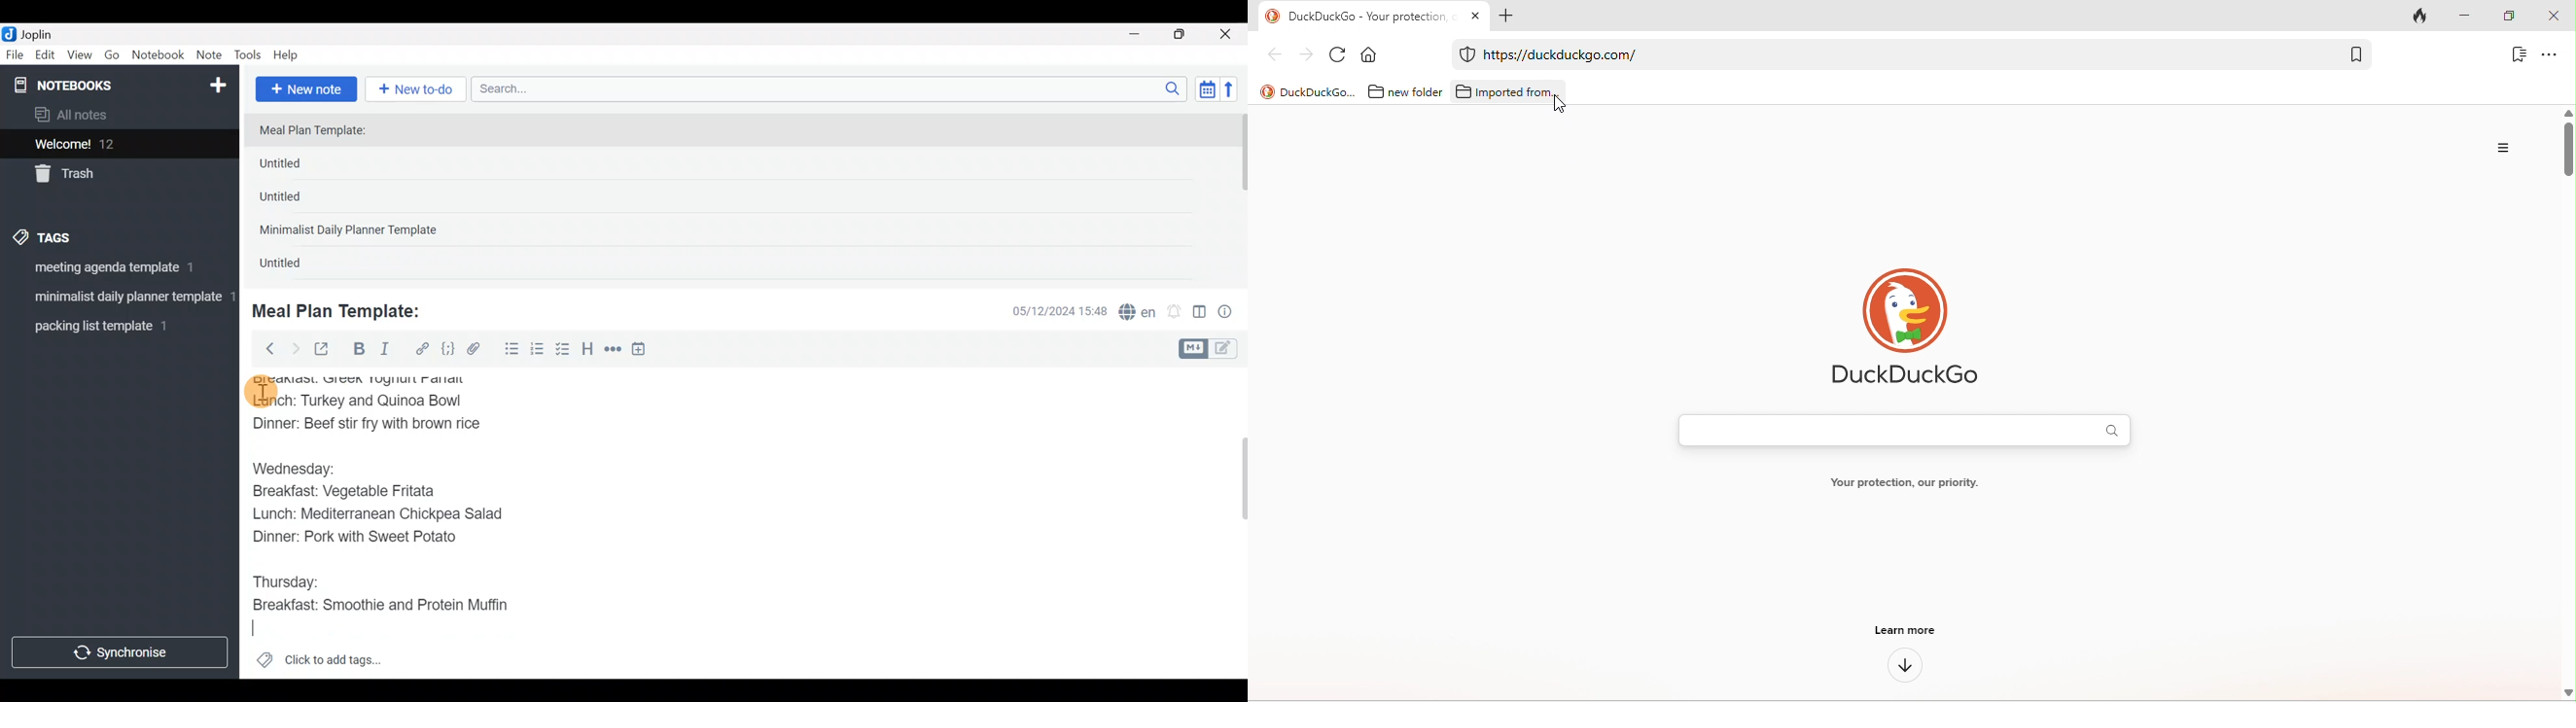  What do you see at coordinates (1142, 32) in the screenshot?
I see `Minimize` at bounding box center [1142, 32].